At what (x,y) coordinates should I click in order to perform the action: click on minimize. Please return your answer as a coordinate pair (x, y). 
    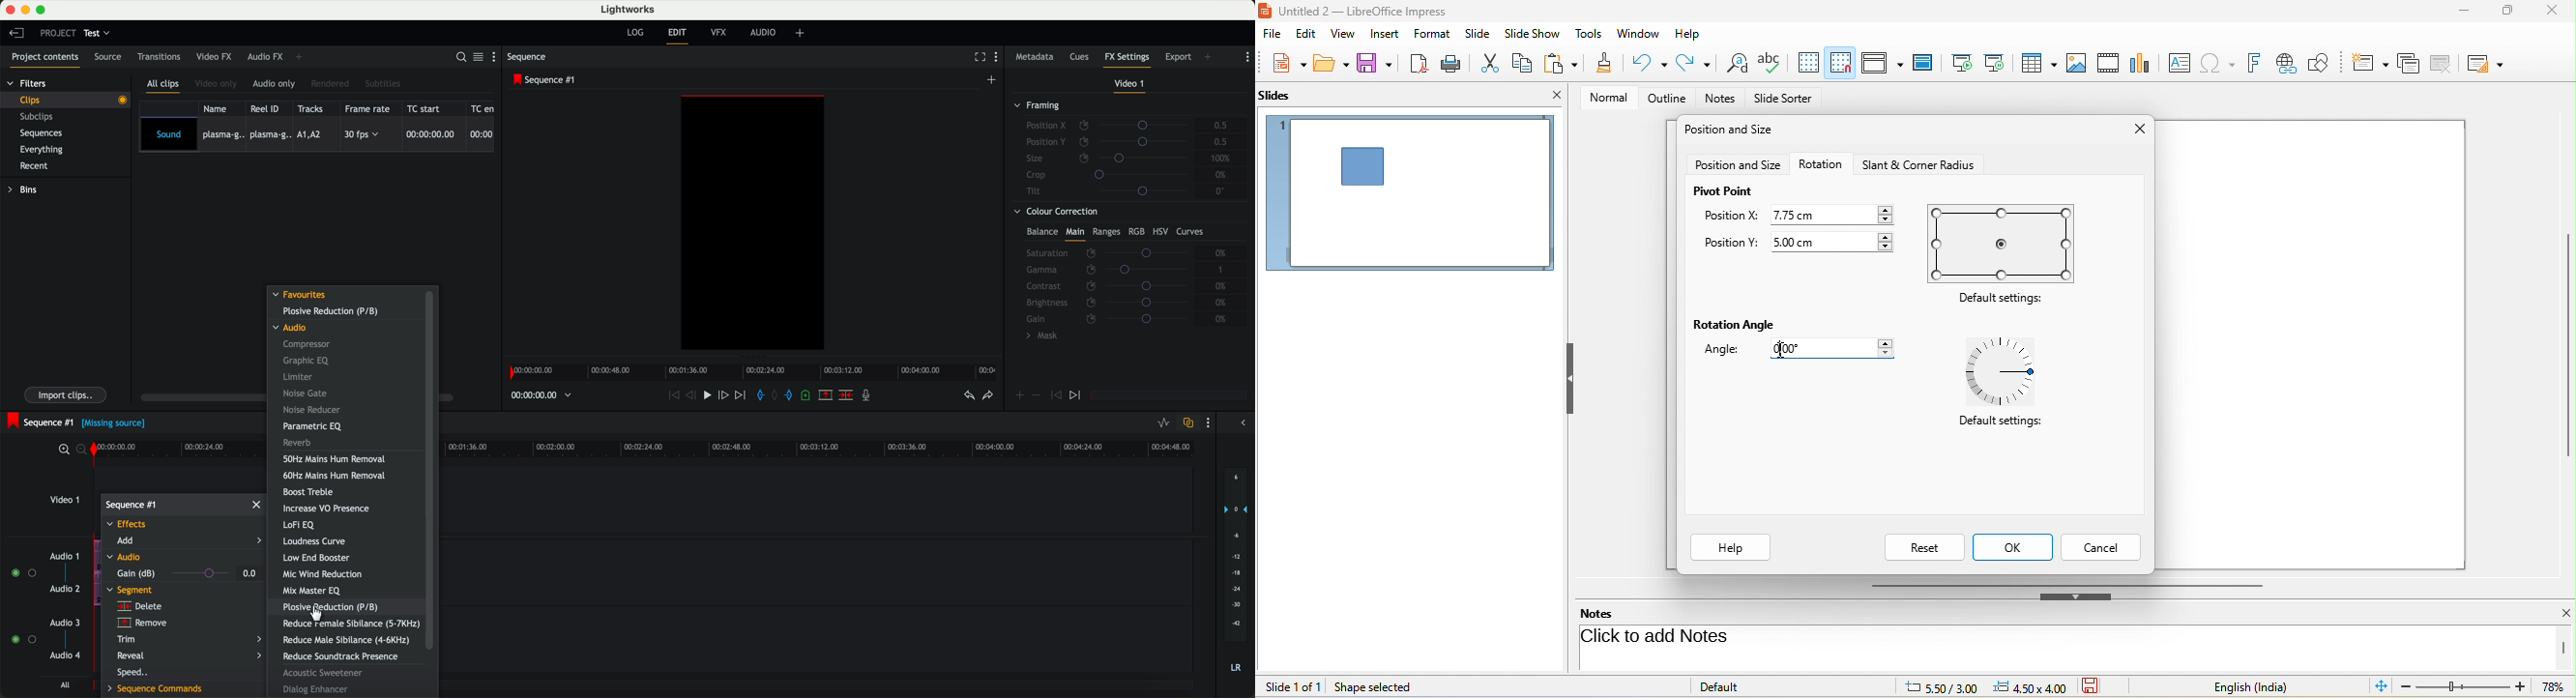
    Looking at the image, I should click on (2460, 14).